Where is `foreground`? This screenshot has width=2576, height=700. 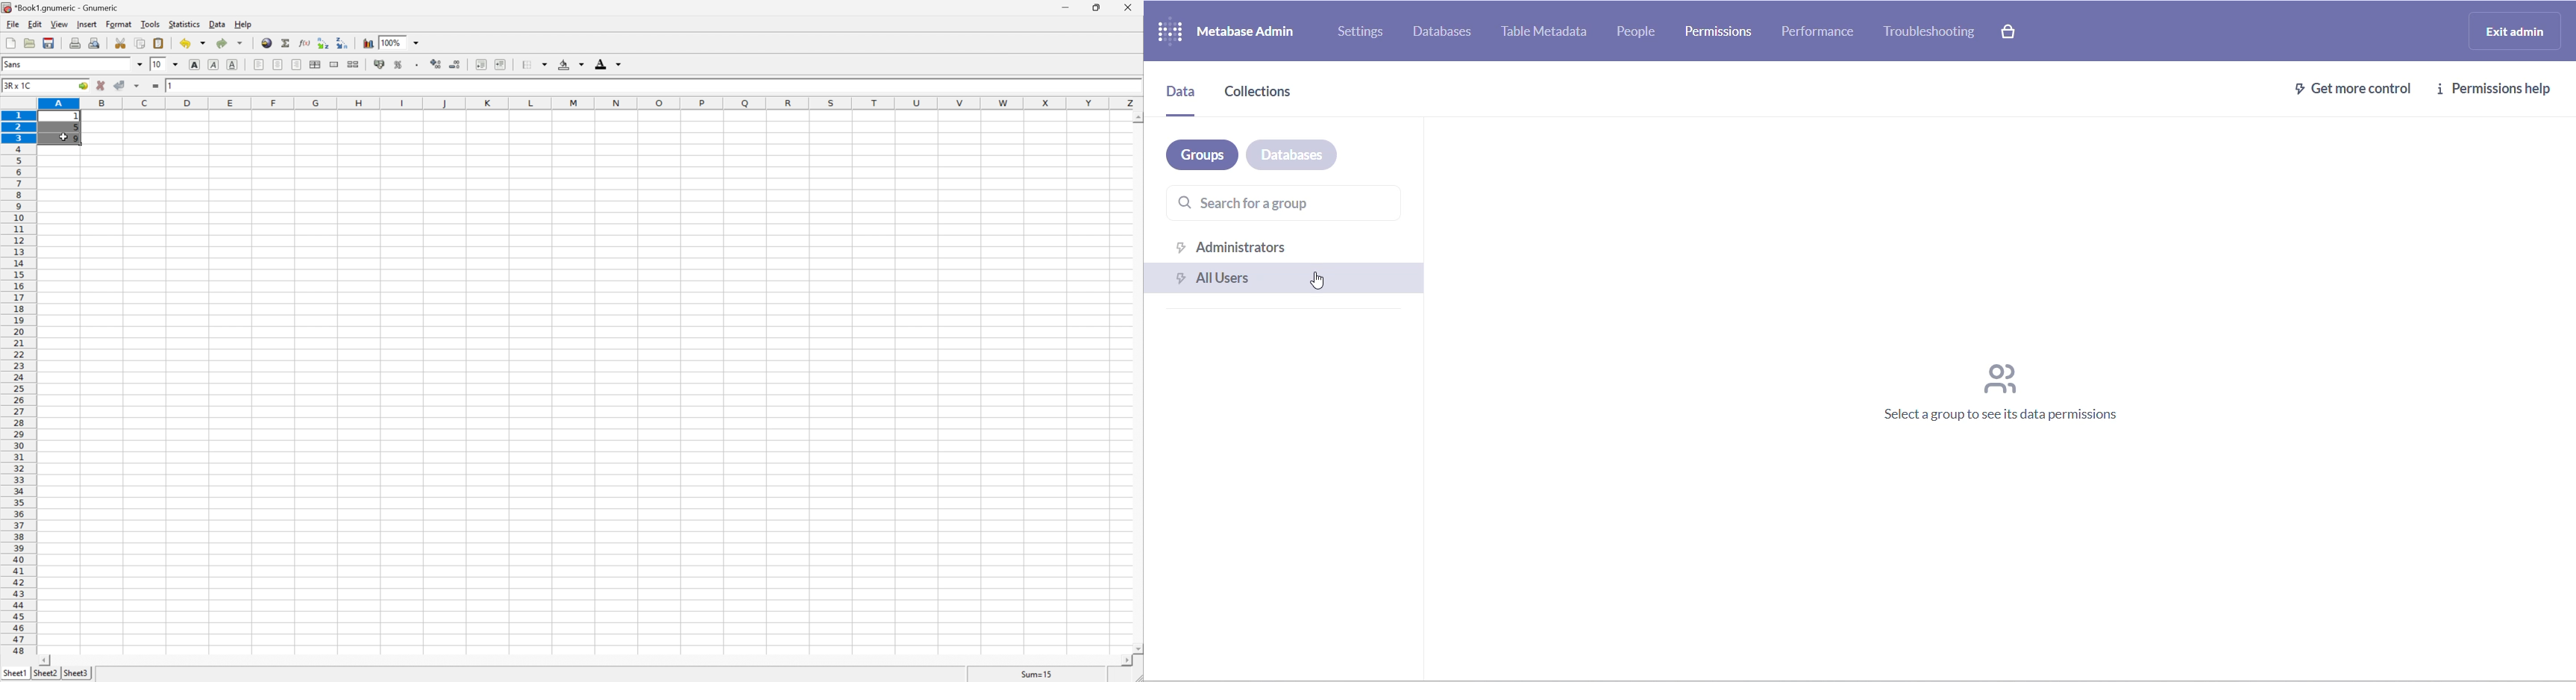
foreground is located at coordinates (607, 63).